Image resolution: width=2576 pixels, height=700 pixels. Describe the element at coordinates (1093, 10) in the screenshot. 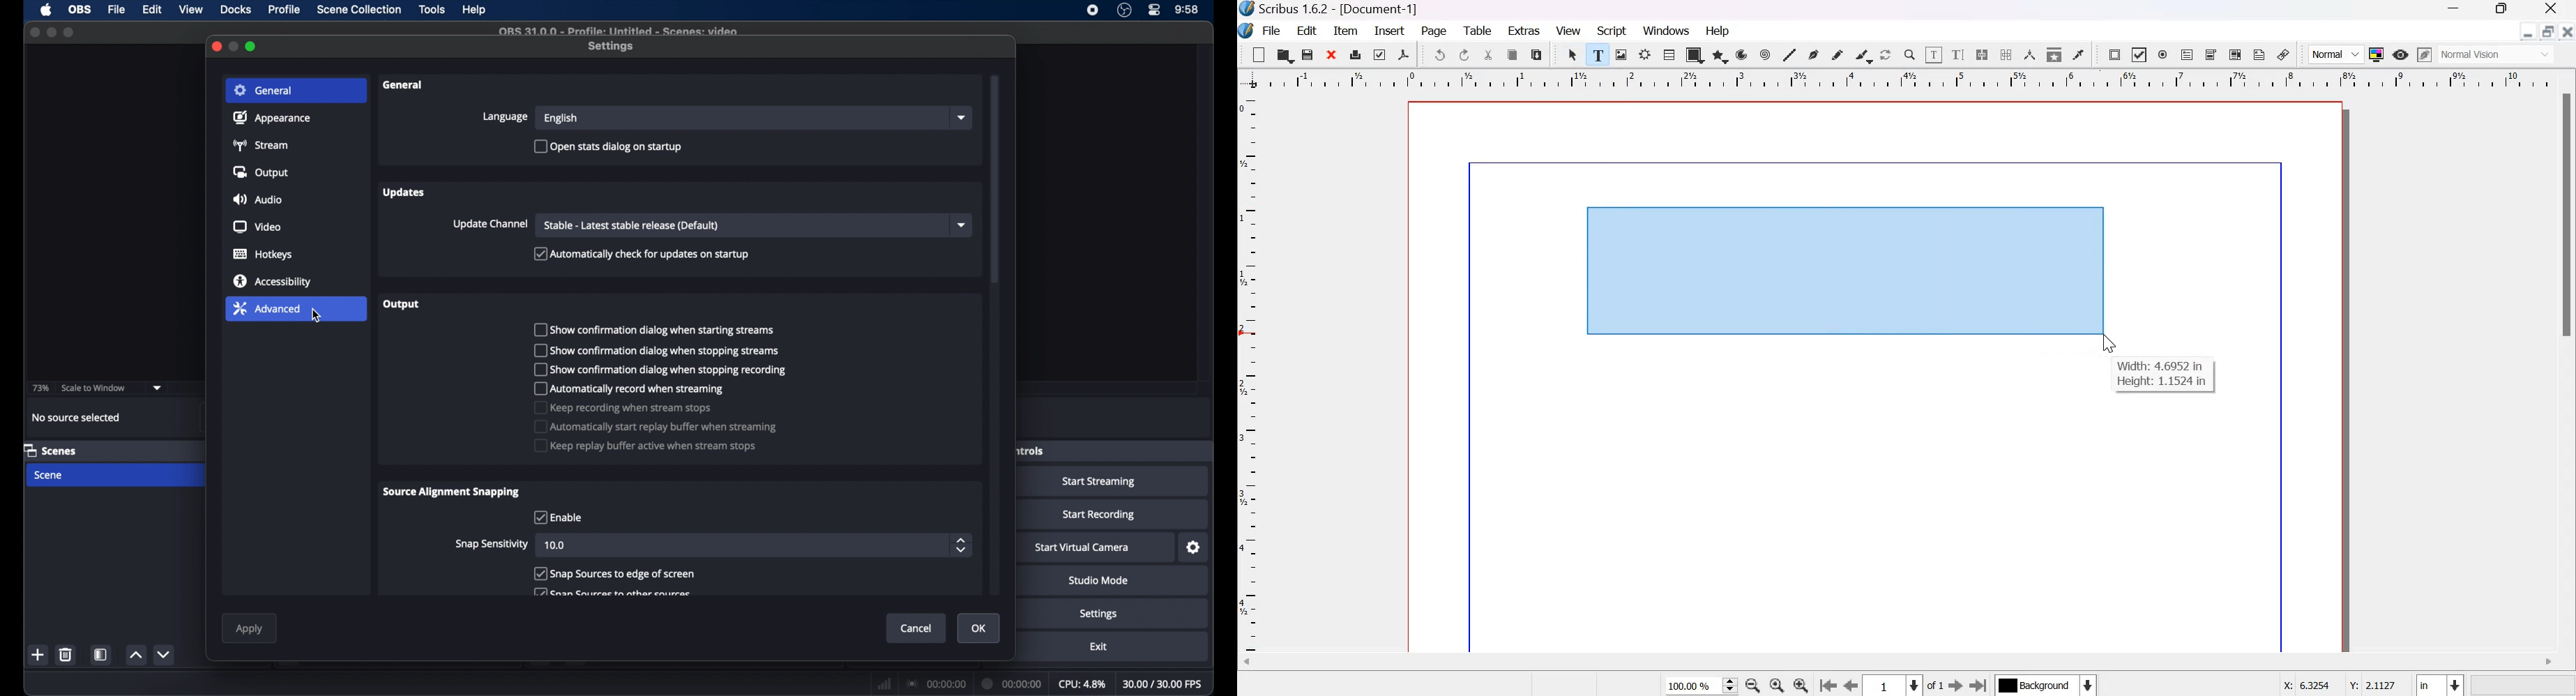

I see `screen recorder icon` at that location.